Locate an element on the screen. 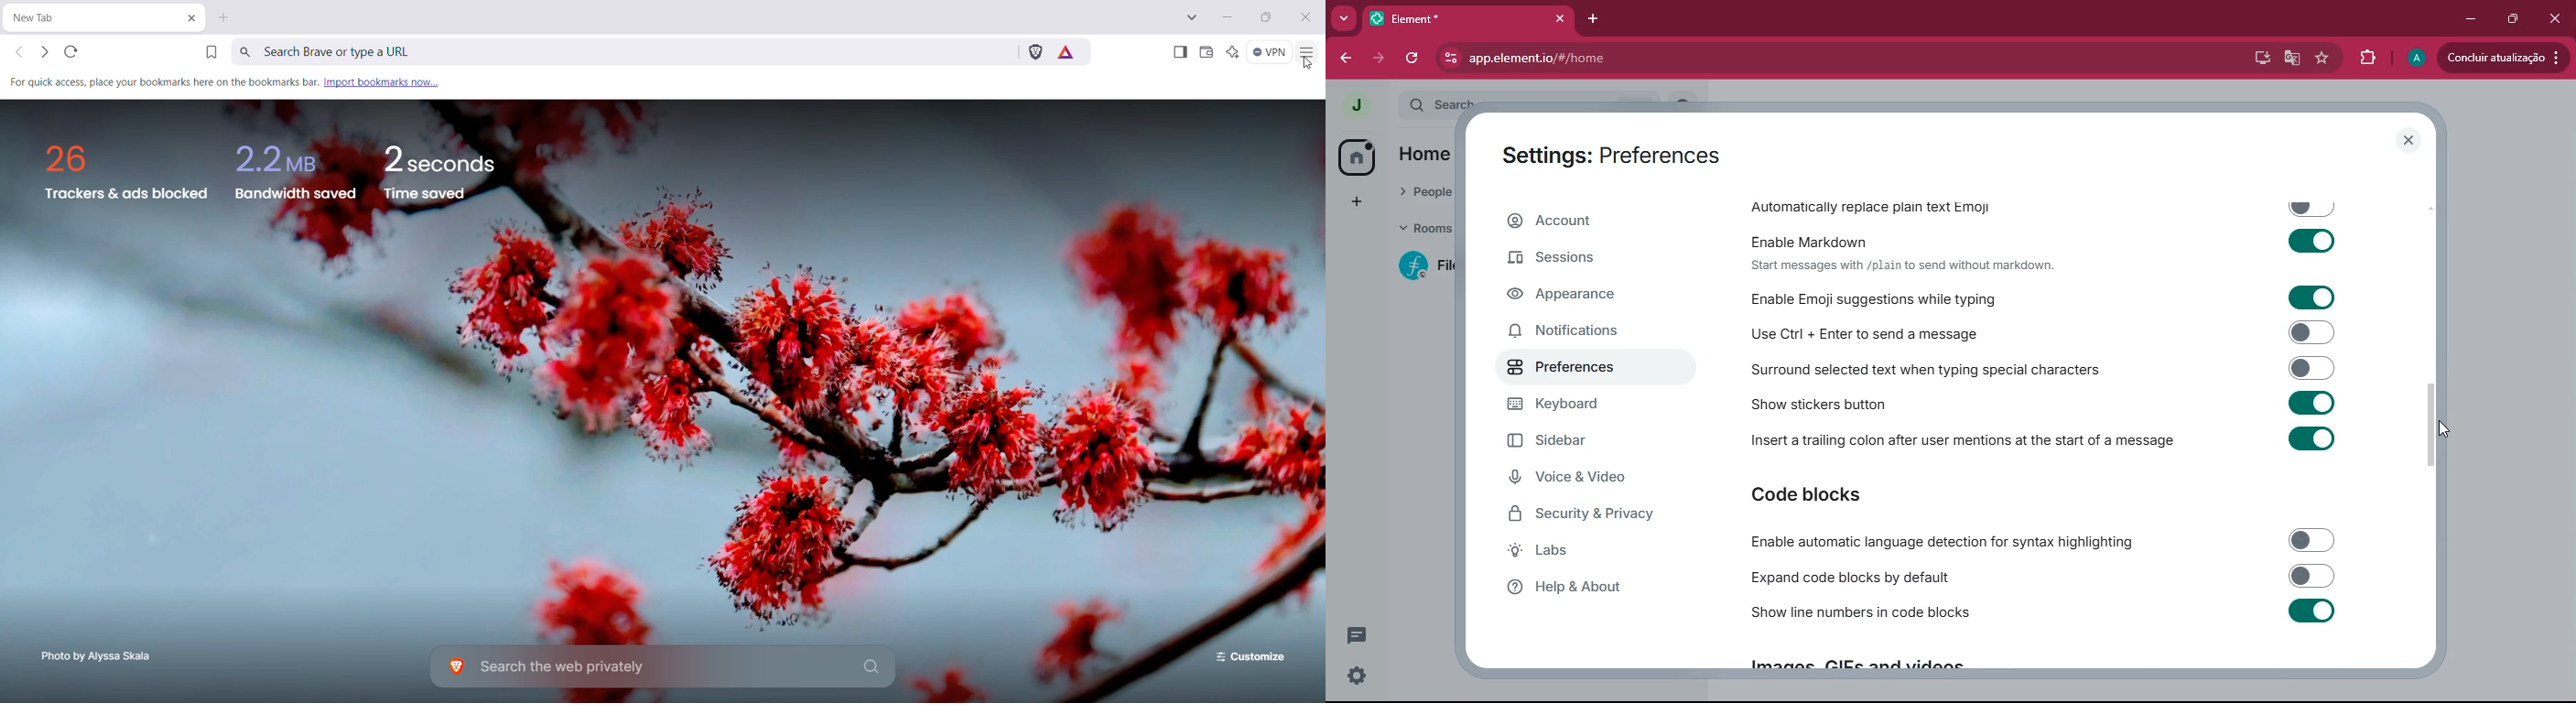 Image resolution: width=2576 pixels, height=728 pixels. New tab is located at coordinates (86, 16).